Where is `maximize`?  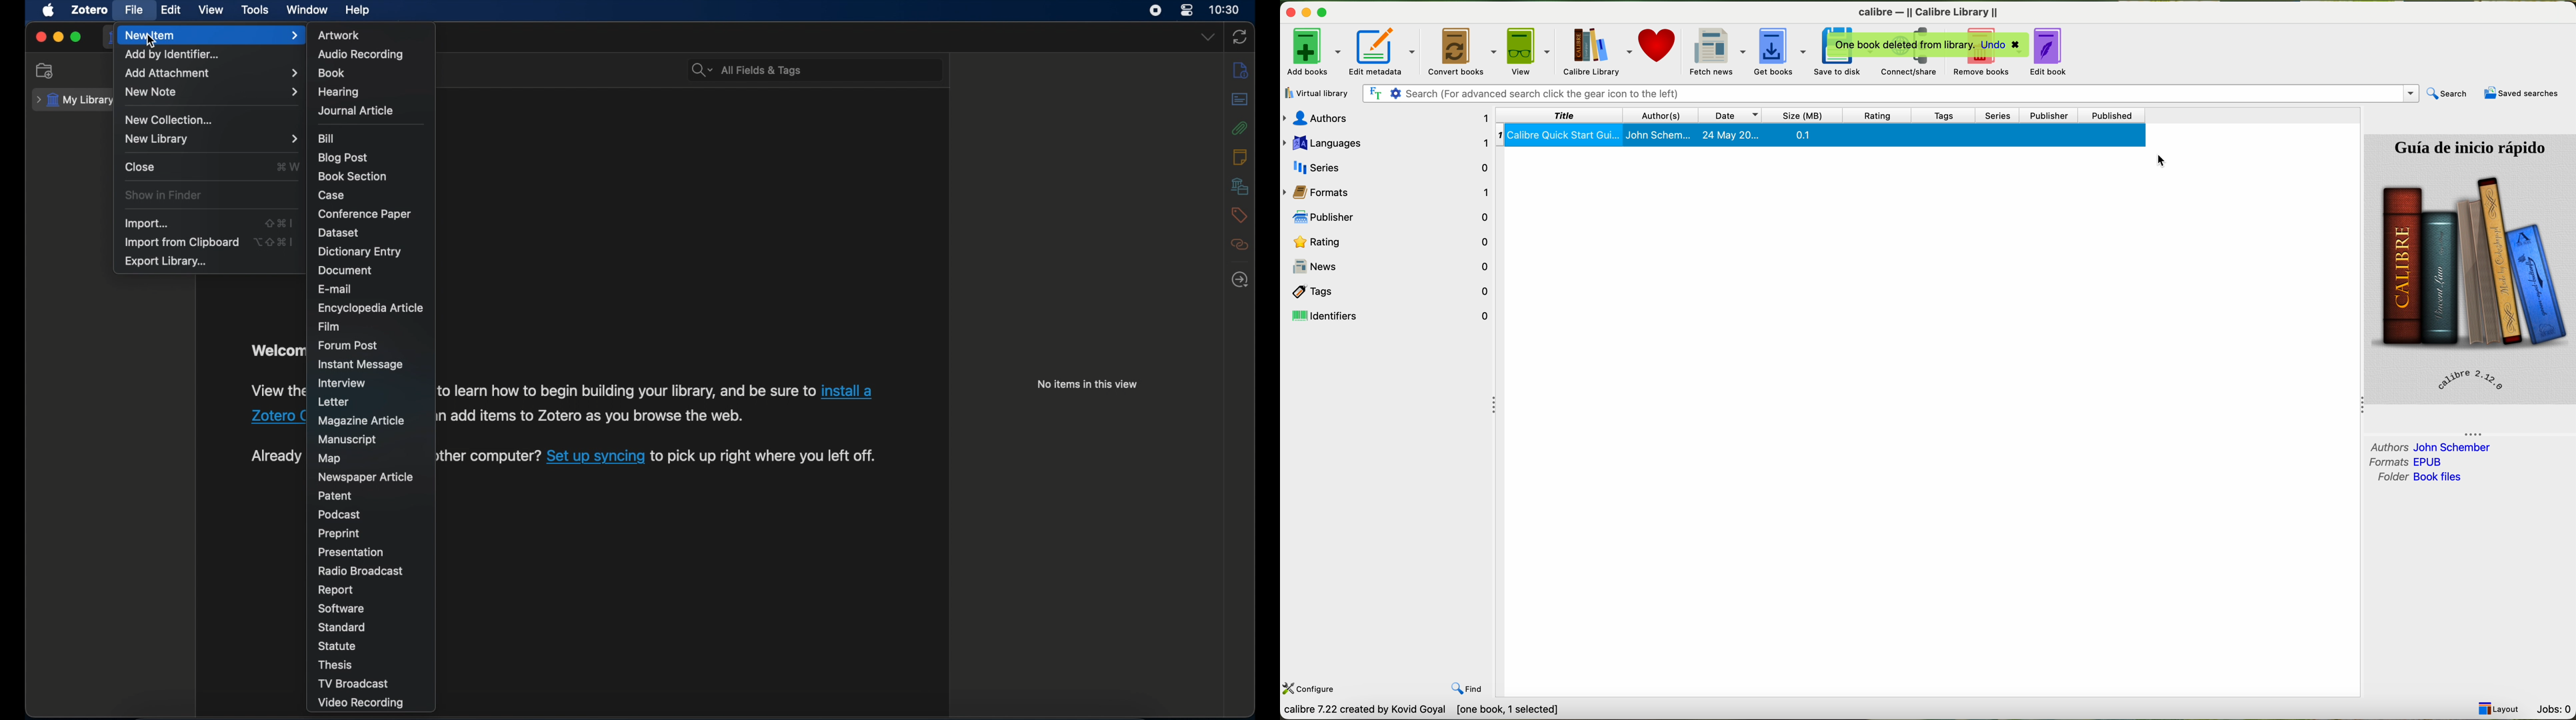
maximize is located at coordinates (76, 37).